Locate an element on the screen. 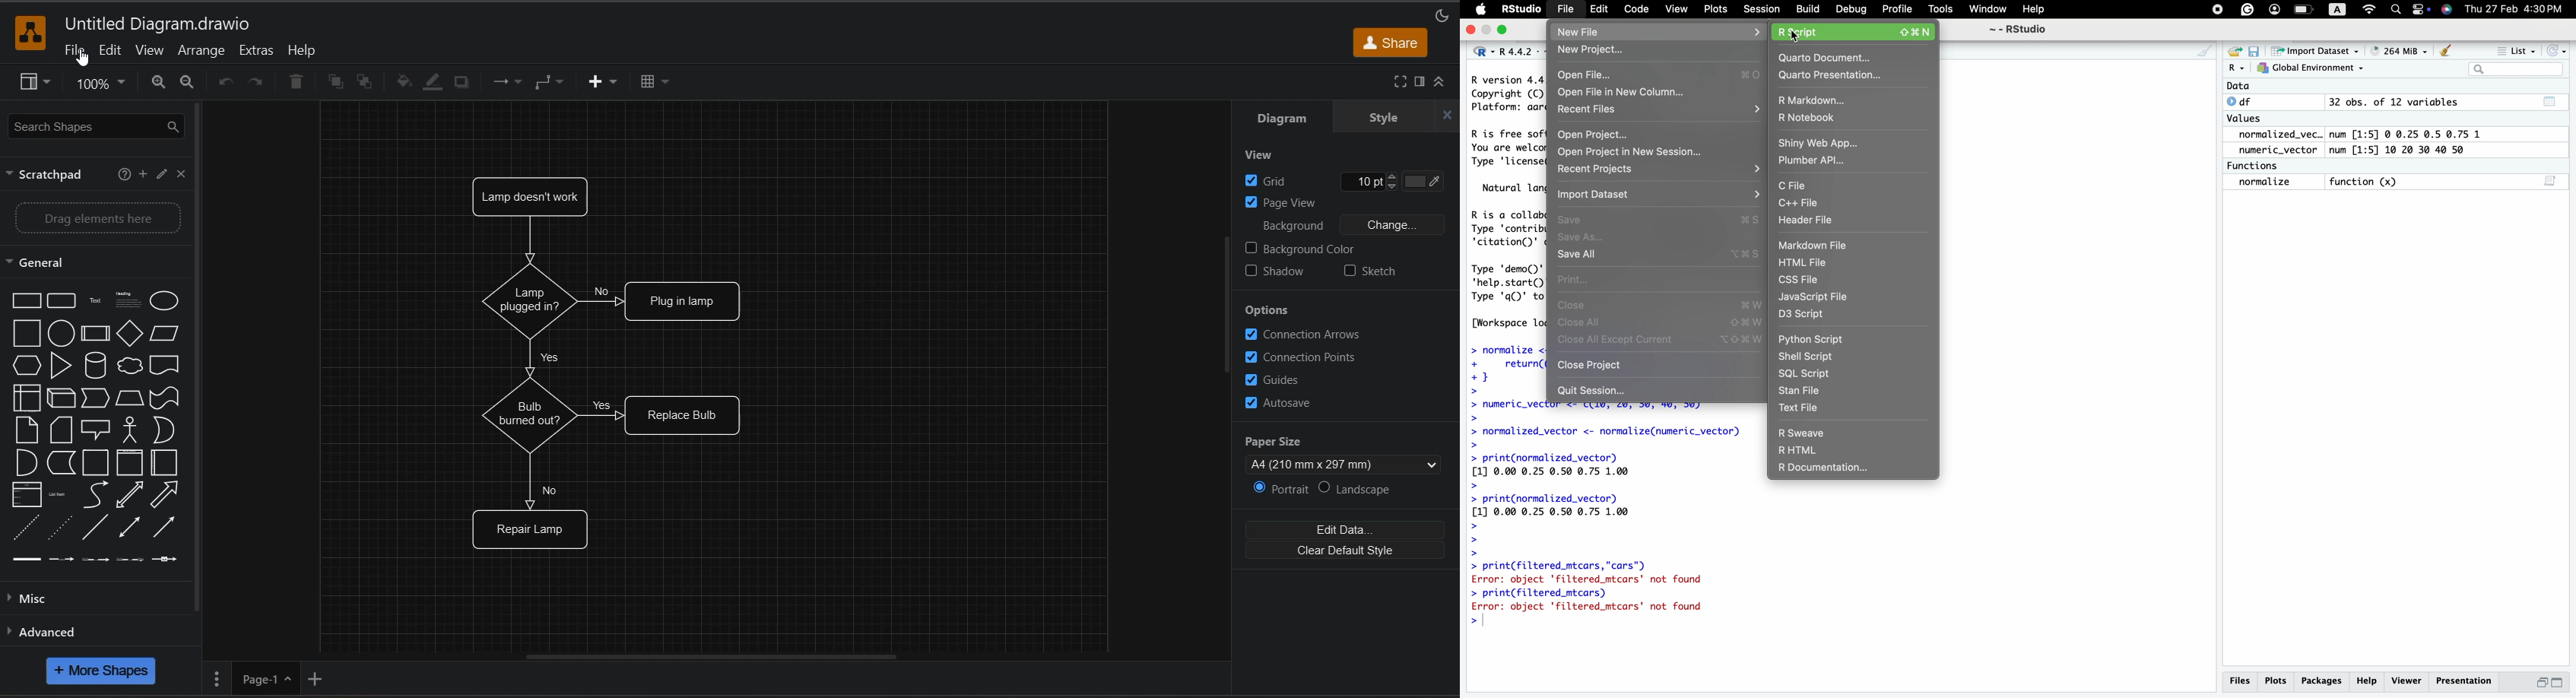  plots is located at coordinates (1715, 9).